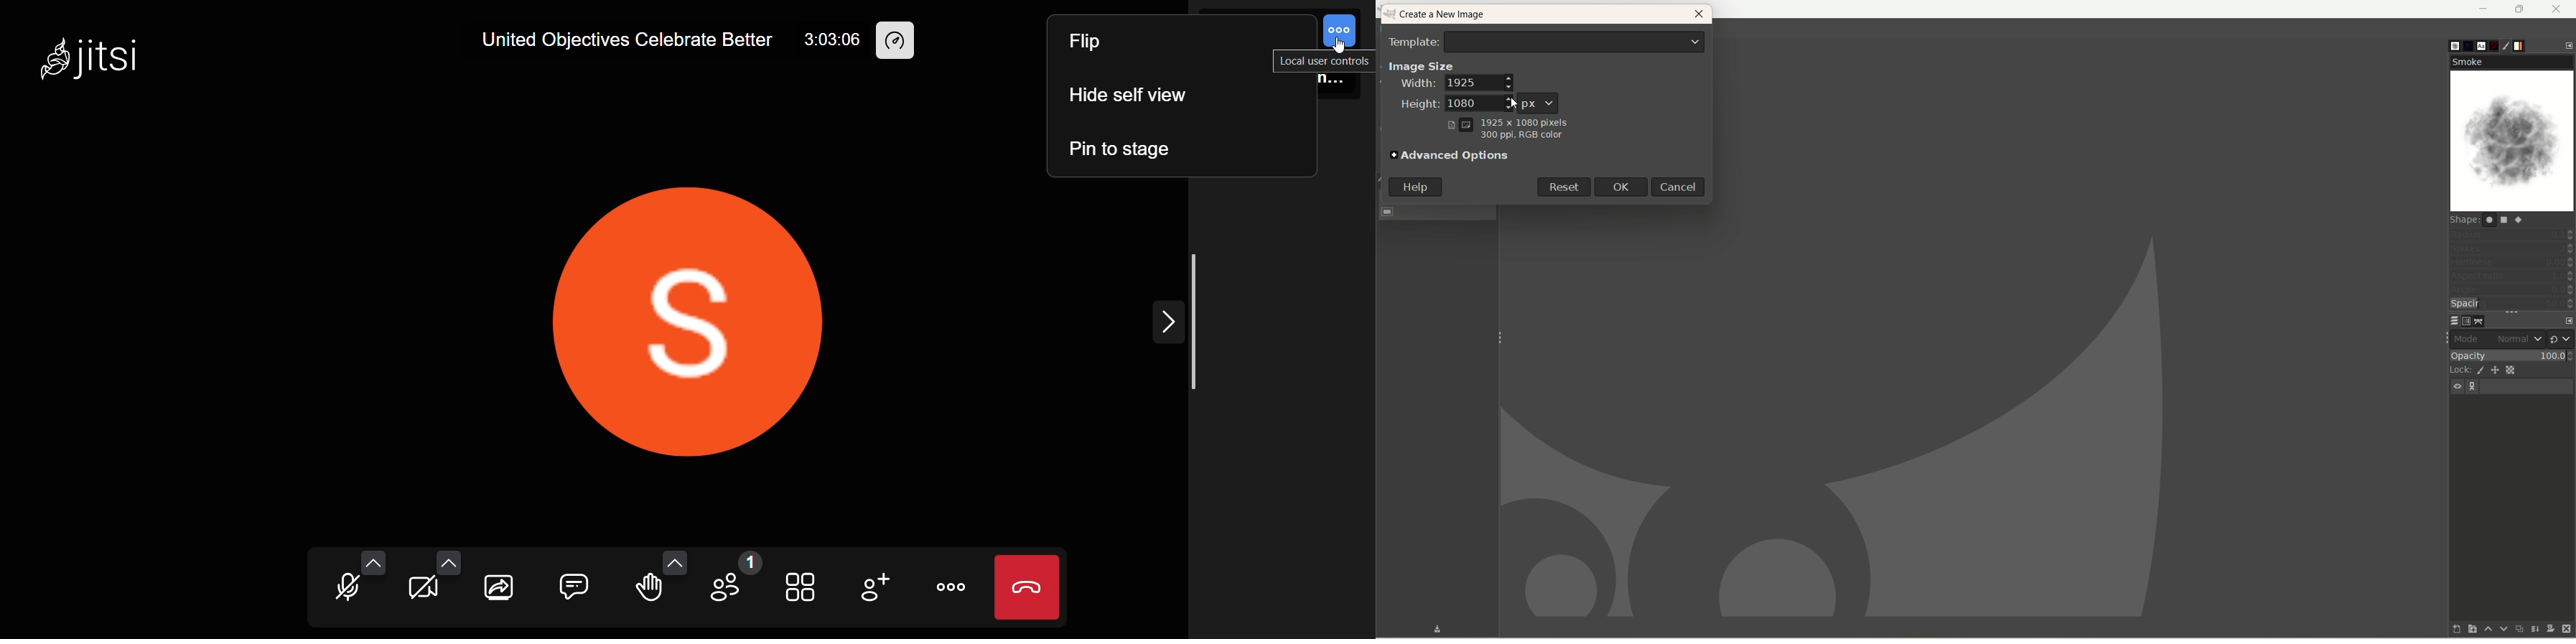  I want to click on create a new image, so click(1449, 16).